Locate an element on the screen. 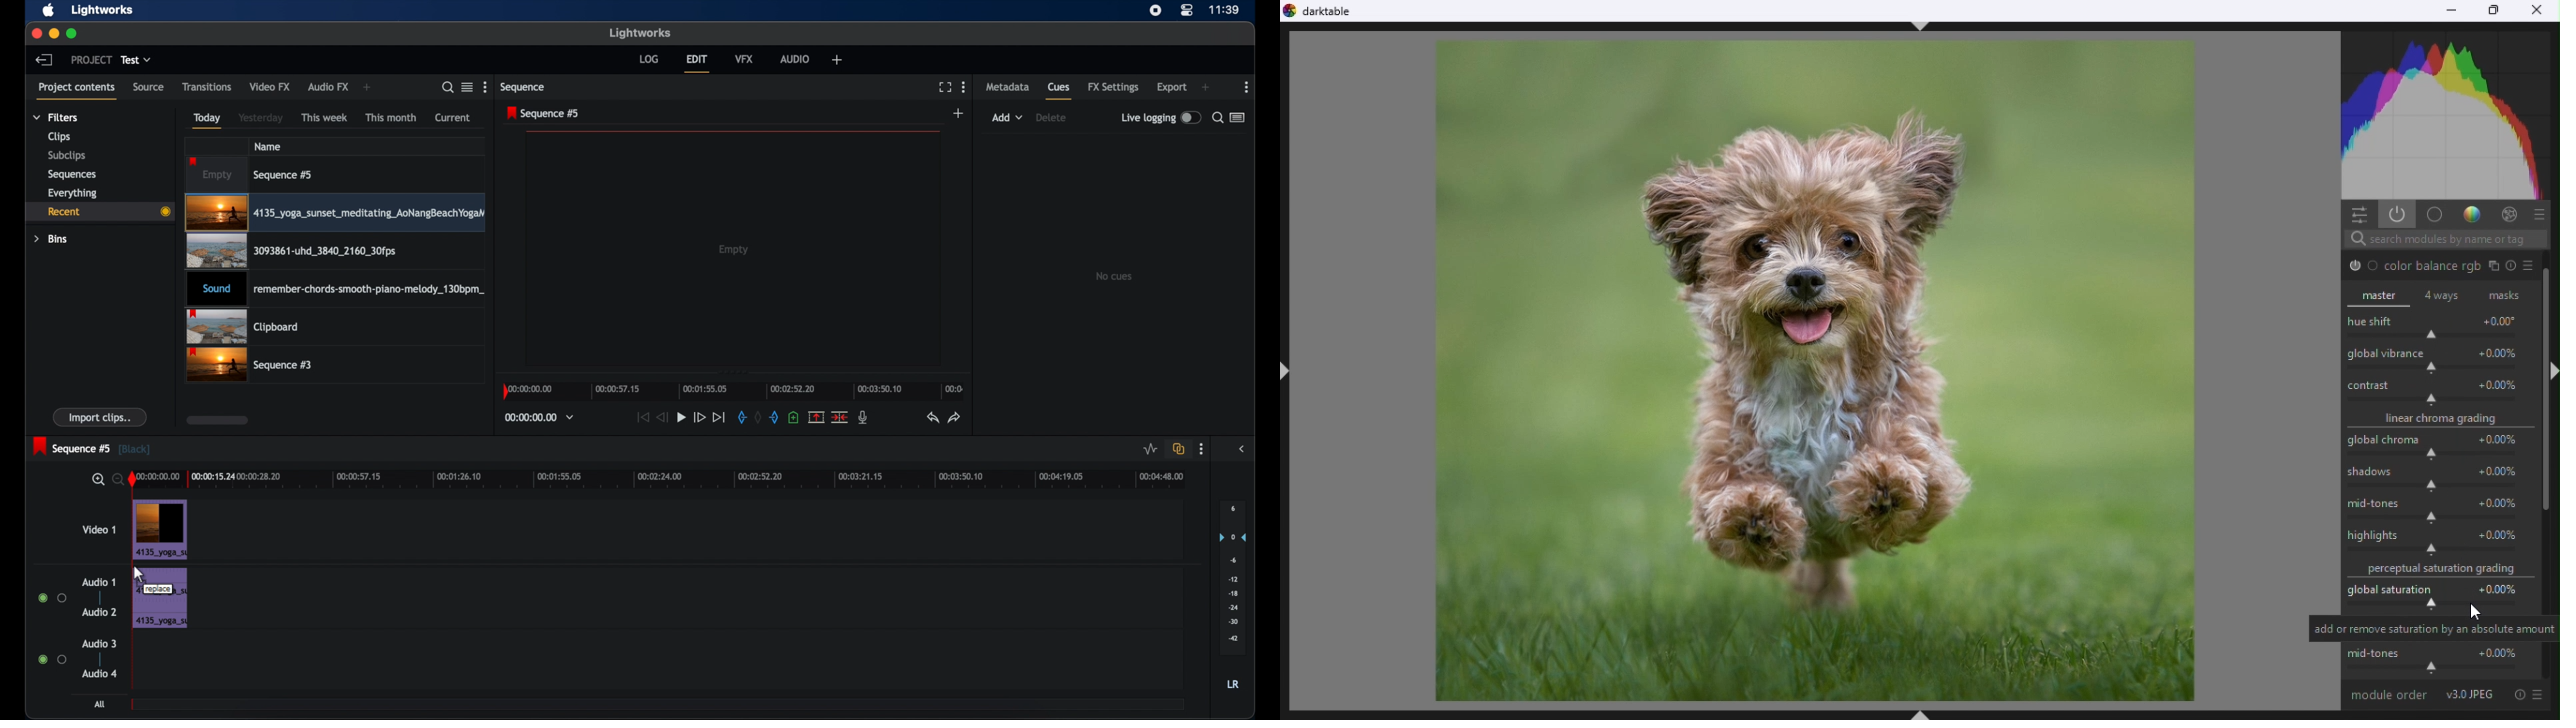  toggle list or tile view is located at coordinates (467, 87).